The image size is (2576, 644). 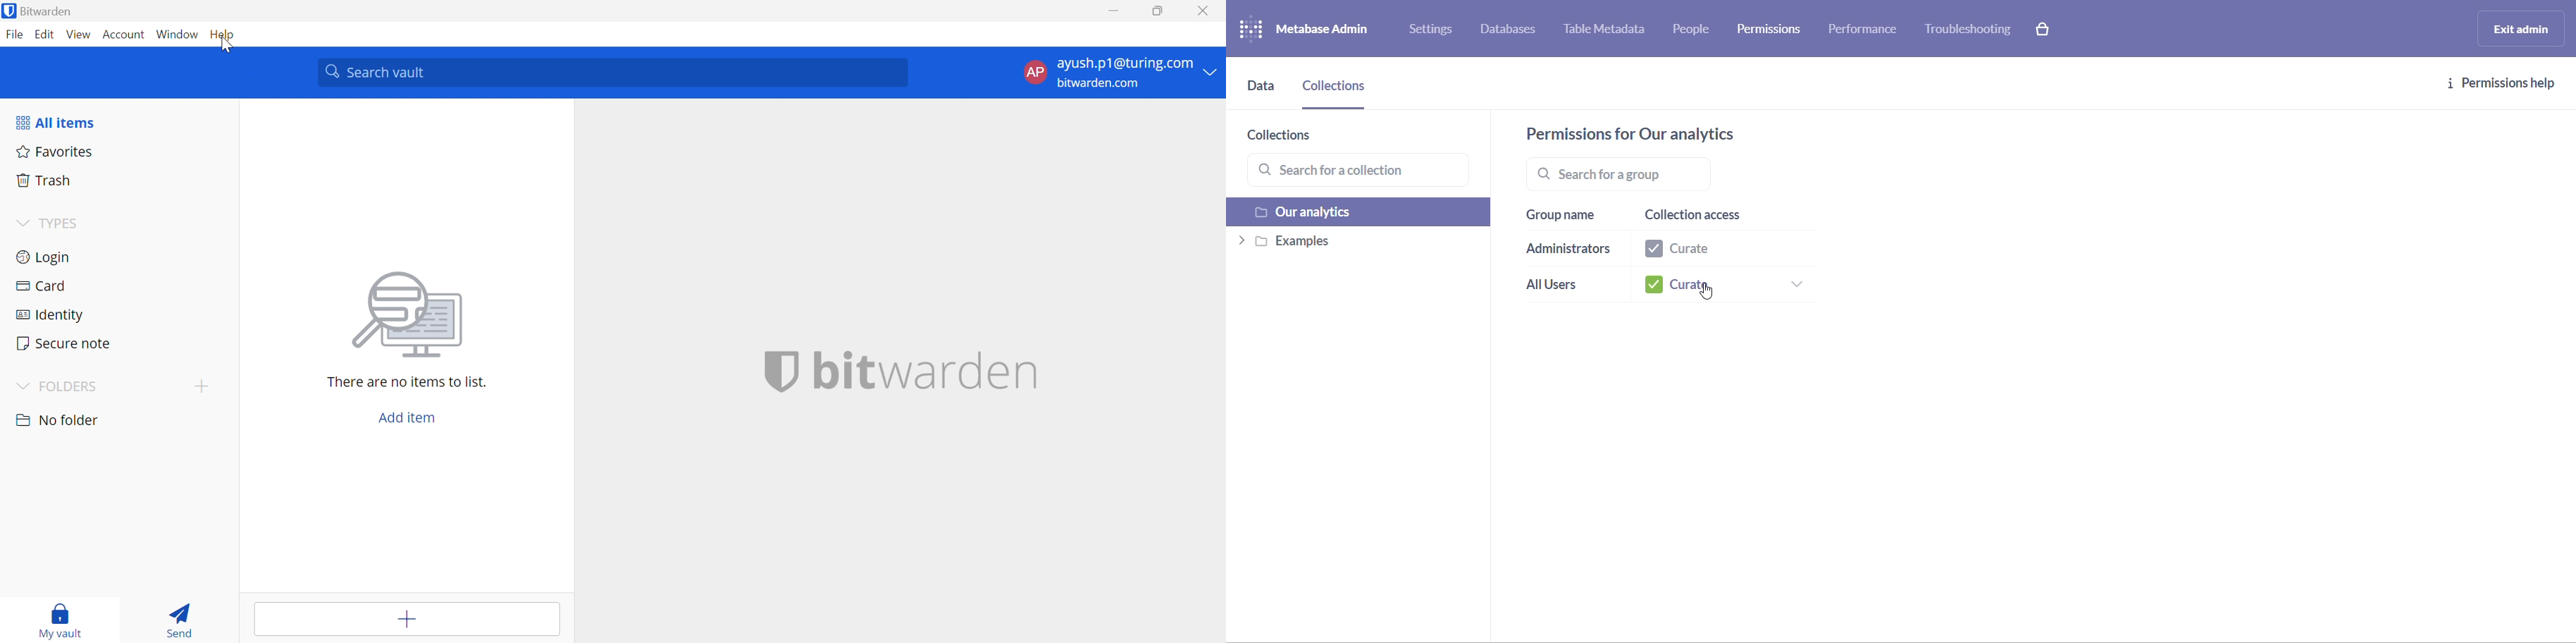 I want to click on File, so click(x=16, y=33).